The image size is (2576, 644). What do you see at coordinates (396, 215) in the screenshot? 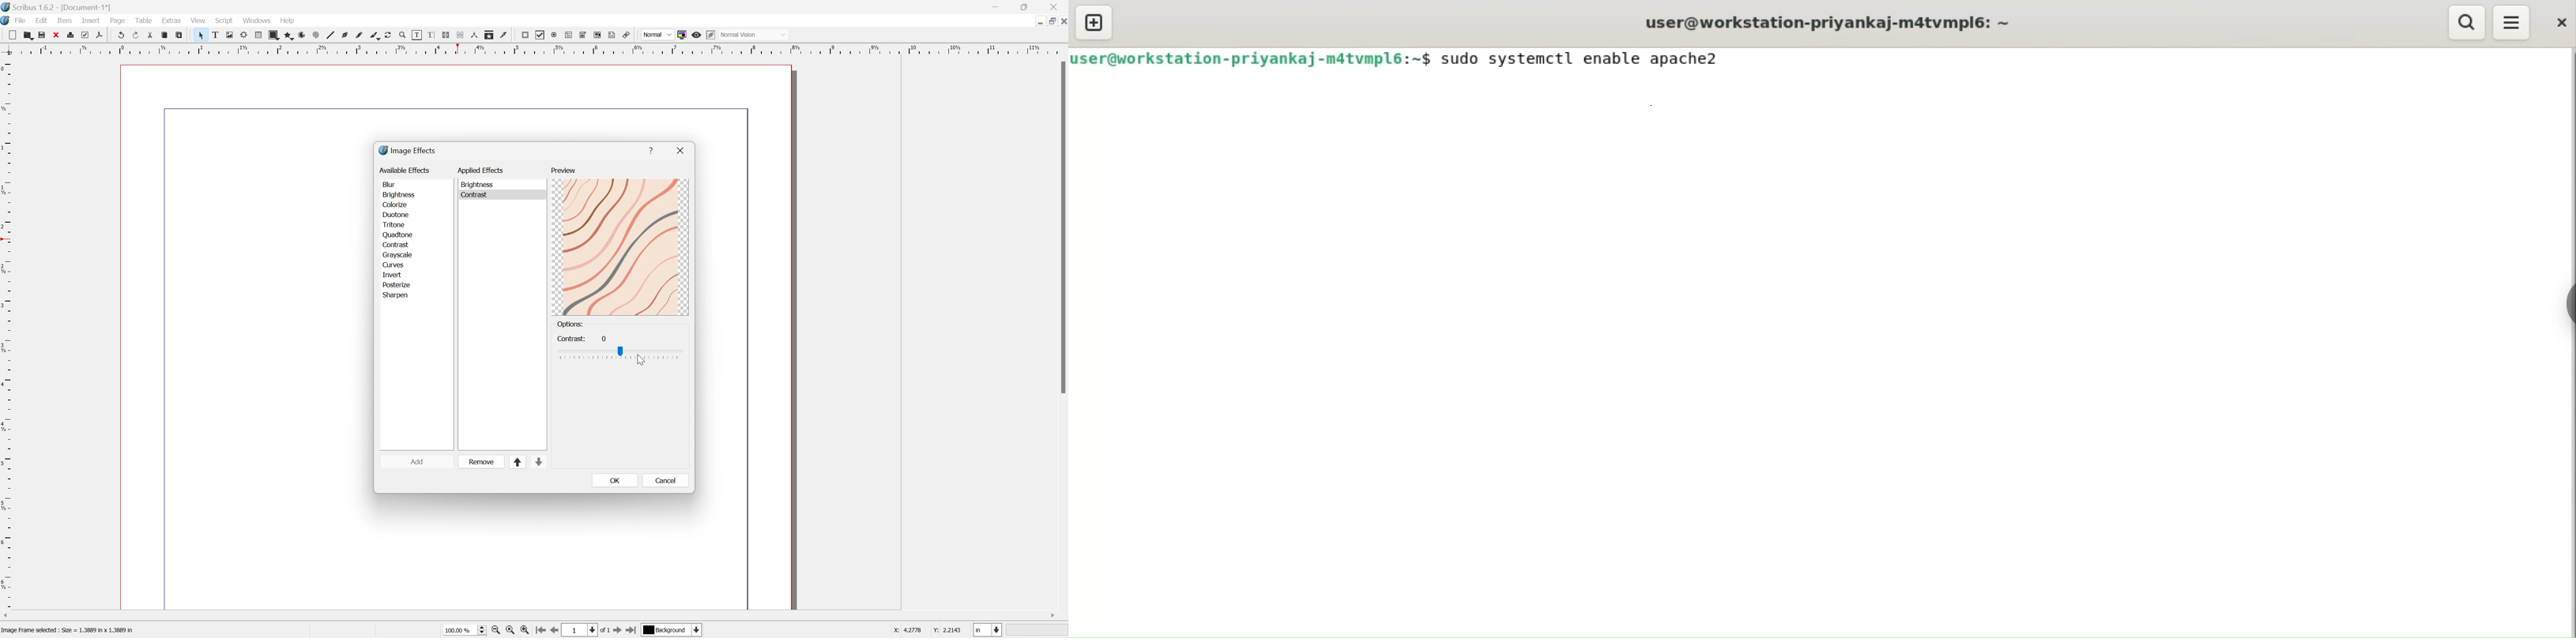
I see `duotone` at bounding box center [396, 215].